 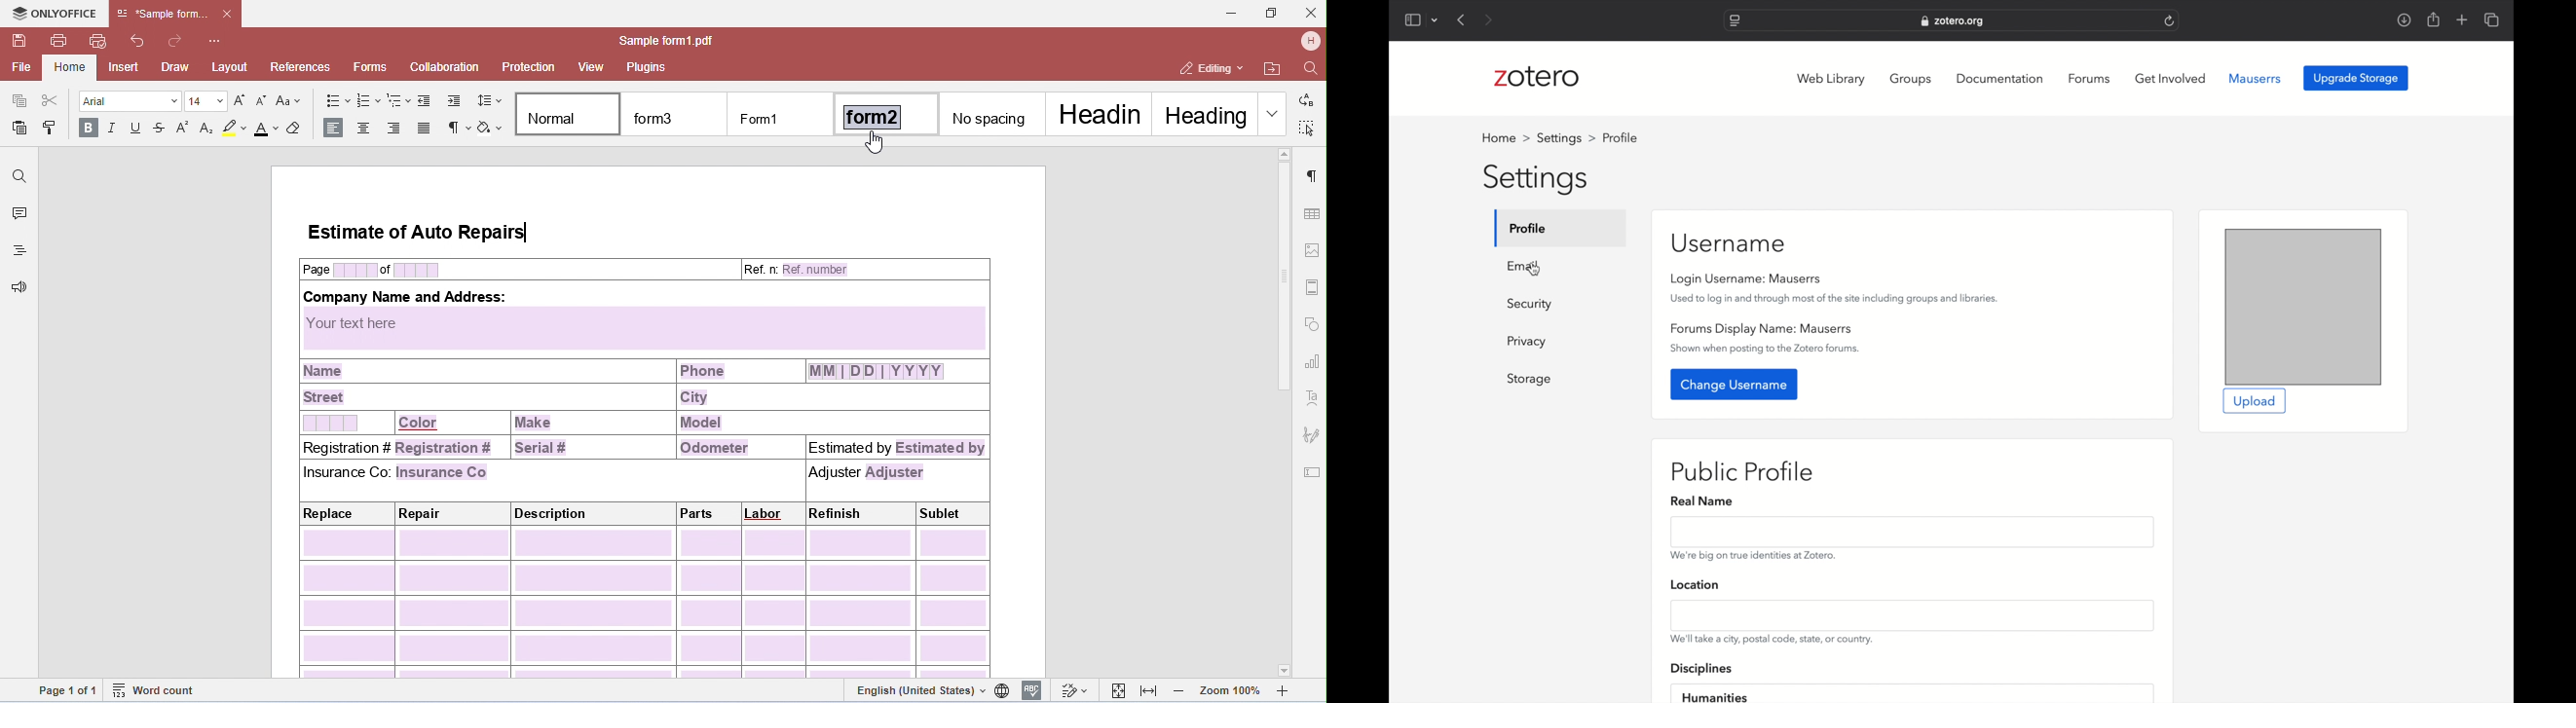 What do you see at coordinates (1701, 502) in the screenshot?
I see `real name` at bounding box center [1701, 502].